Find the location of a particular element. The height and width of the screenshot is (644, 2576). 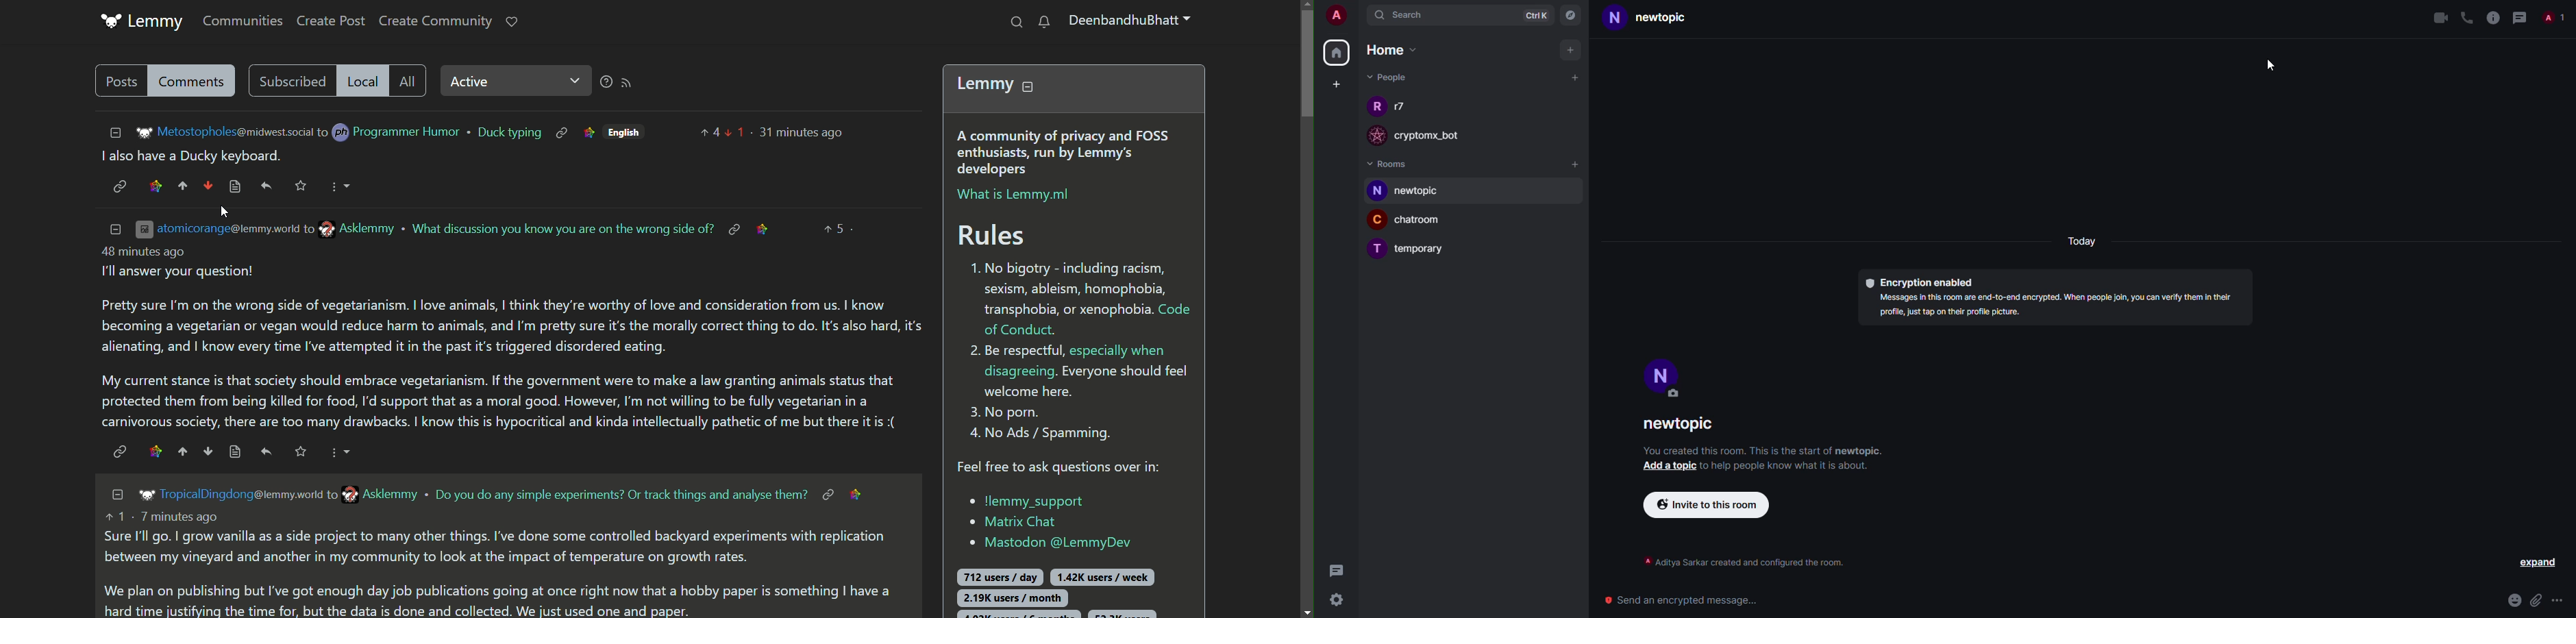

create community is located at coordinates (435, 22).